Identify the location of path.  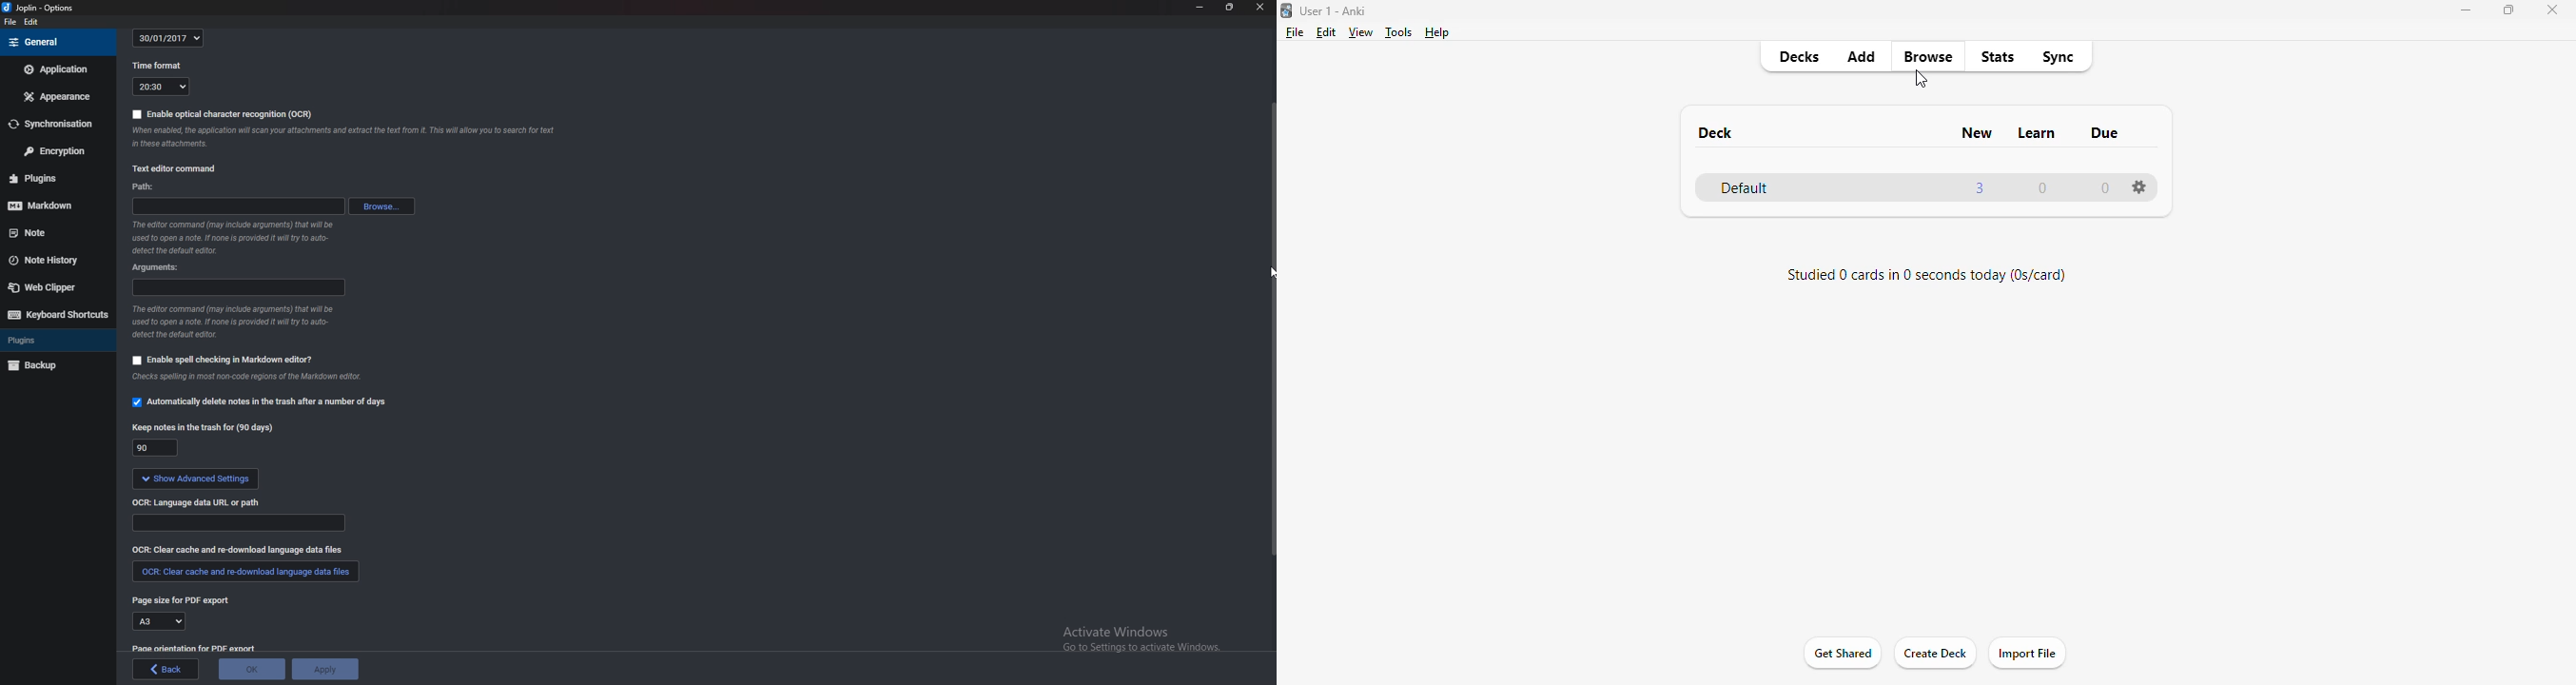
(238, 205).